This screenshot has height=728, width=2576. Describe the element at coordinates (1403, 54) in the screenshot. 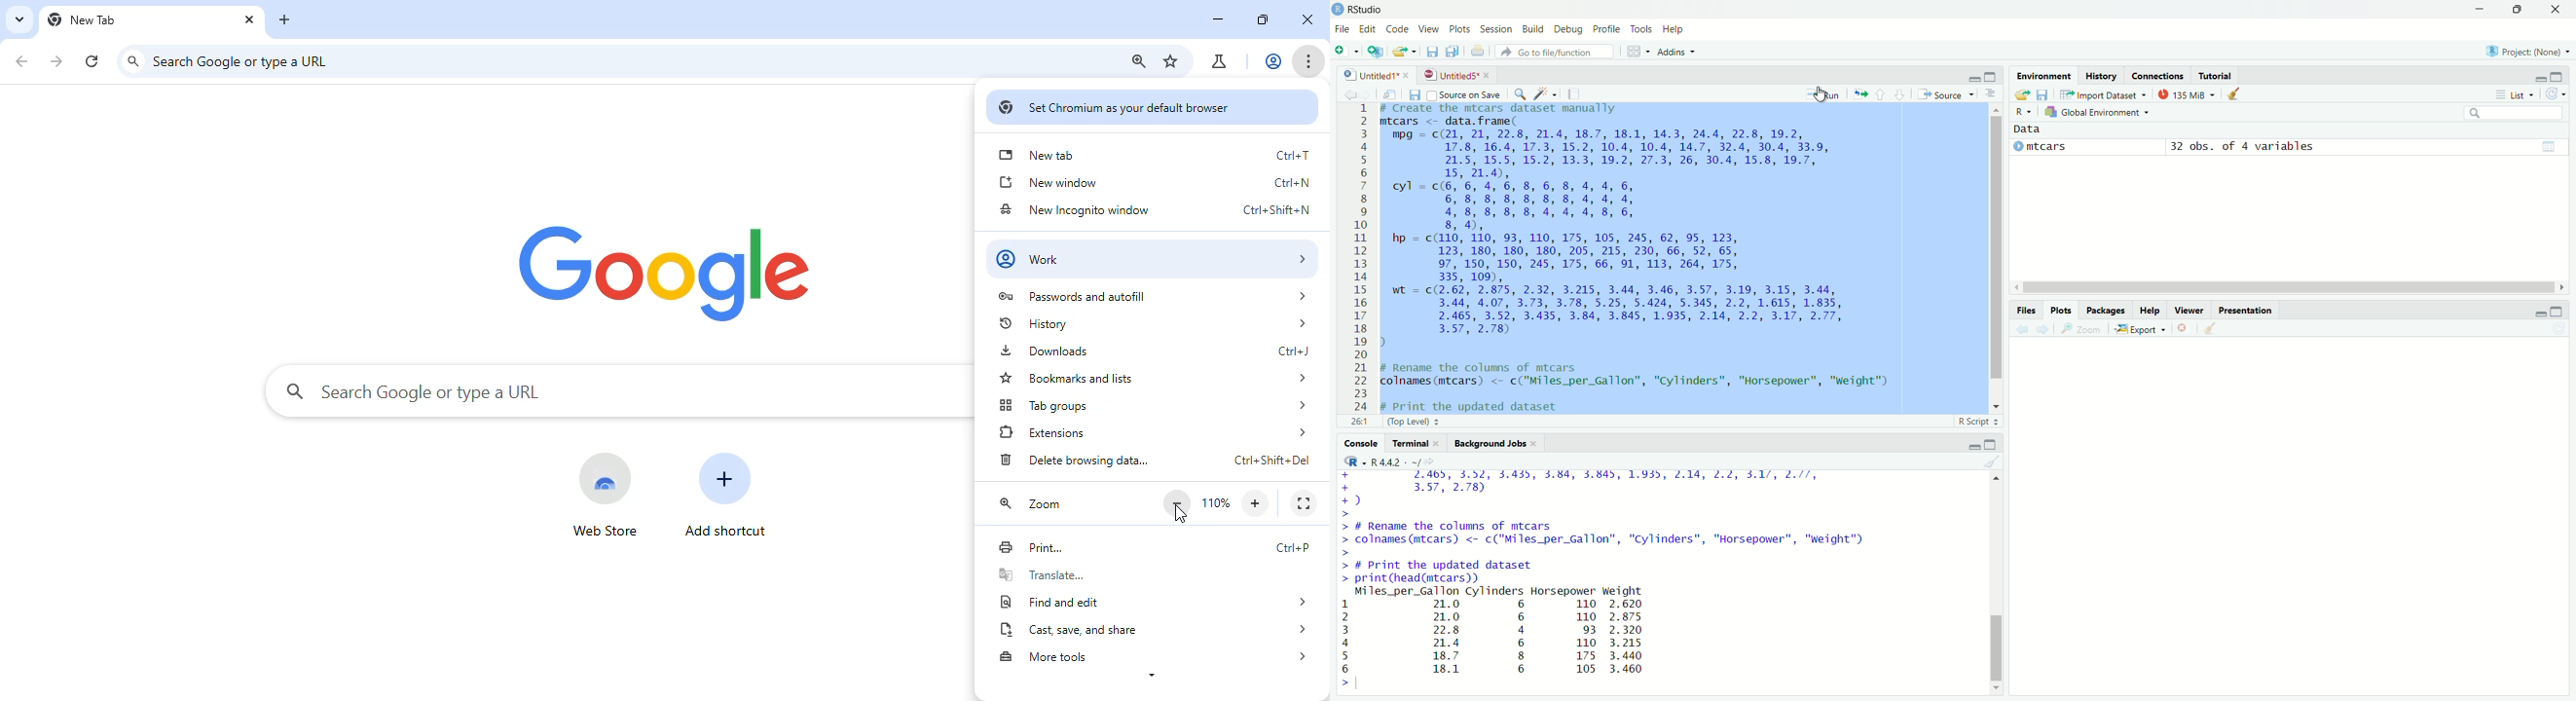

I see `export` at that location.